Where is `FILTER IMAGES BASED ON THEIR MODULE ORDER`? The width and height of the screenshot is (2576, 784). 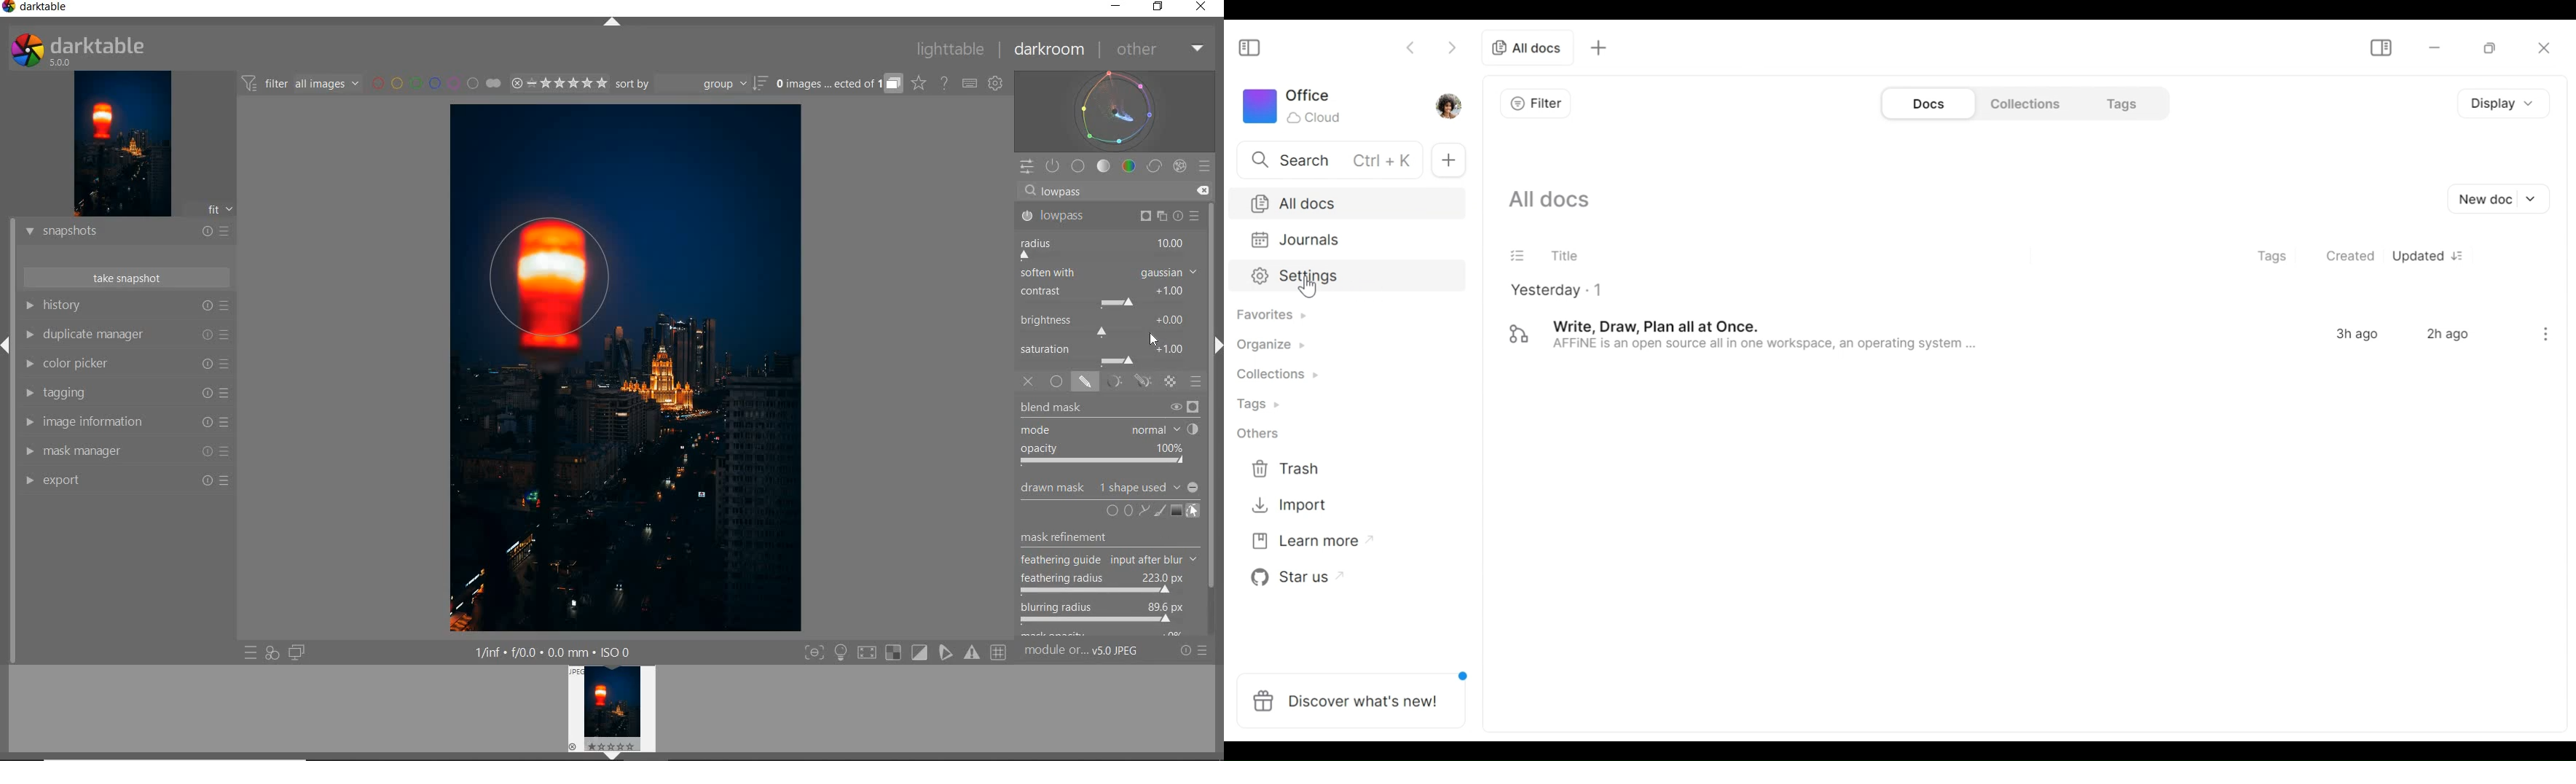 FILTER IMAGES BASED ON THEIR MODULE ORDER is located at coordinates (302, 84).